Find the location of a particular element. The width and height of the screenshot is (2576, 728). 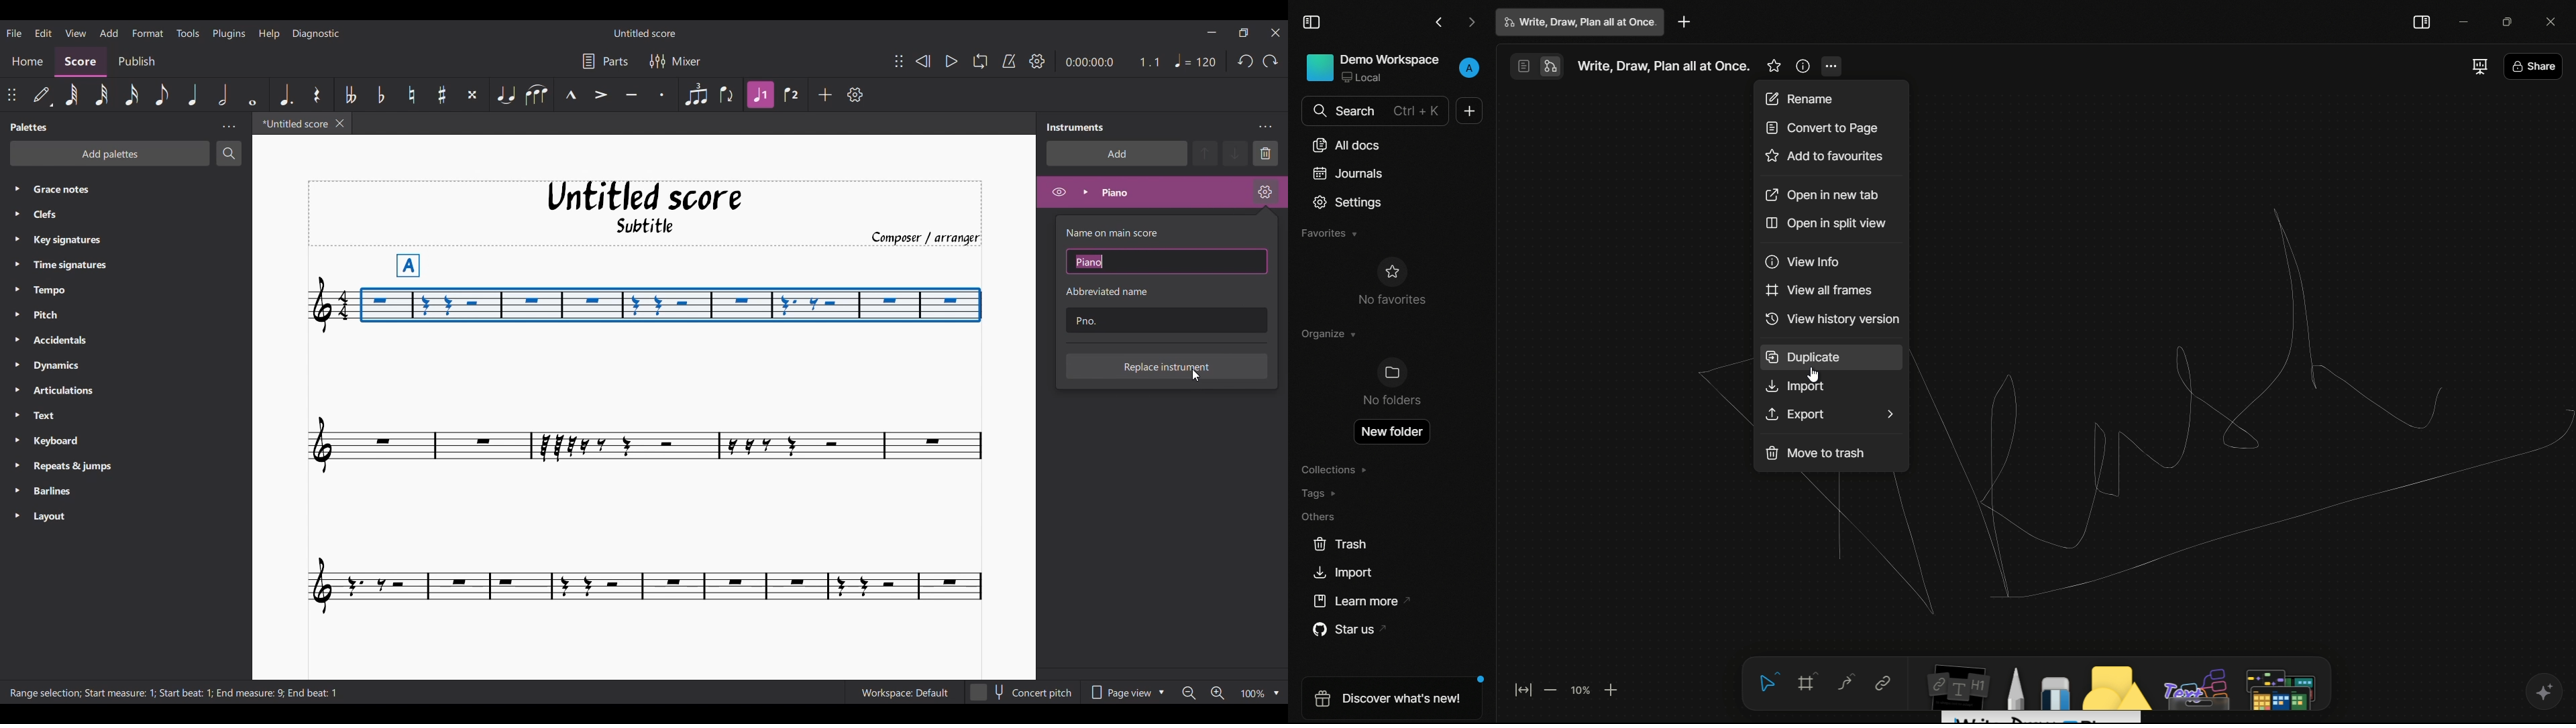

Toggle double sharp is located at coordinates (472, 95).